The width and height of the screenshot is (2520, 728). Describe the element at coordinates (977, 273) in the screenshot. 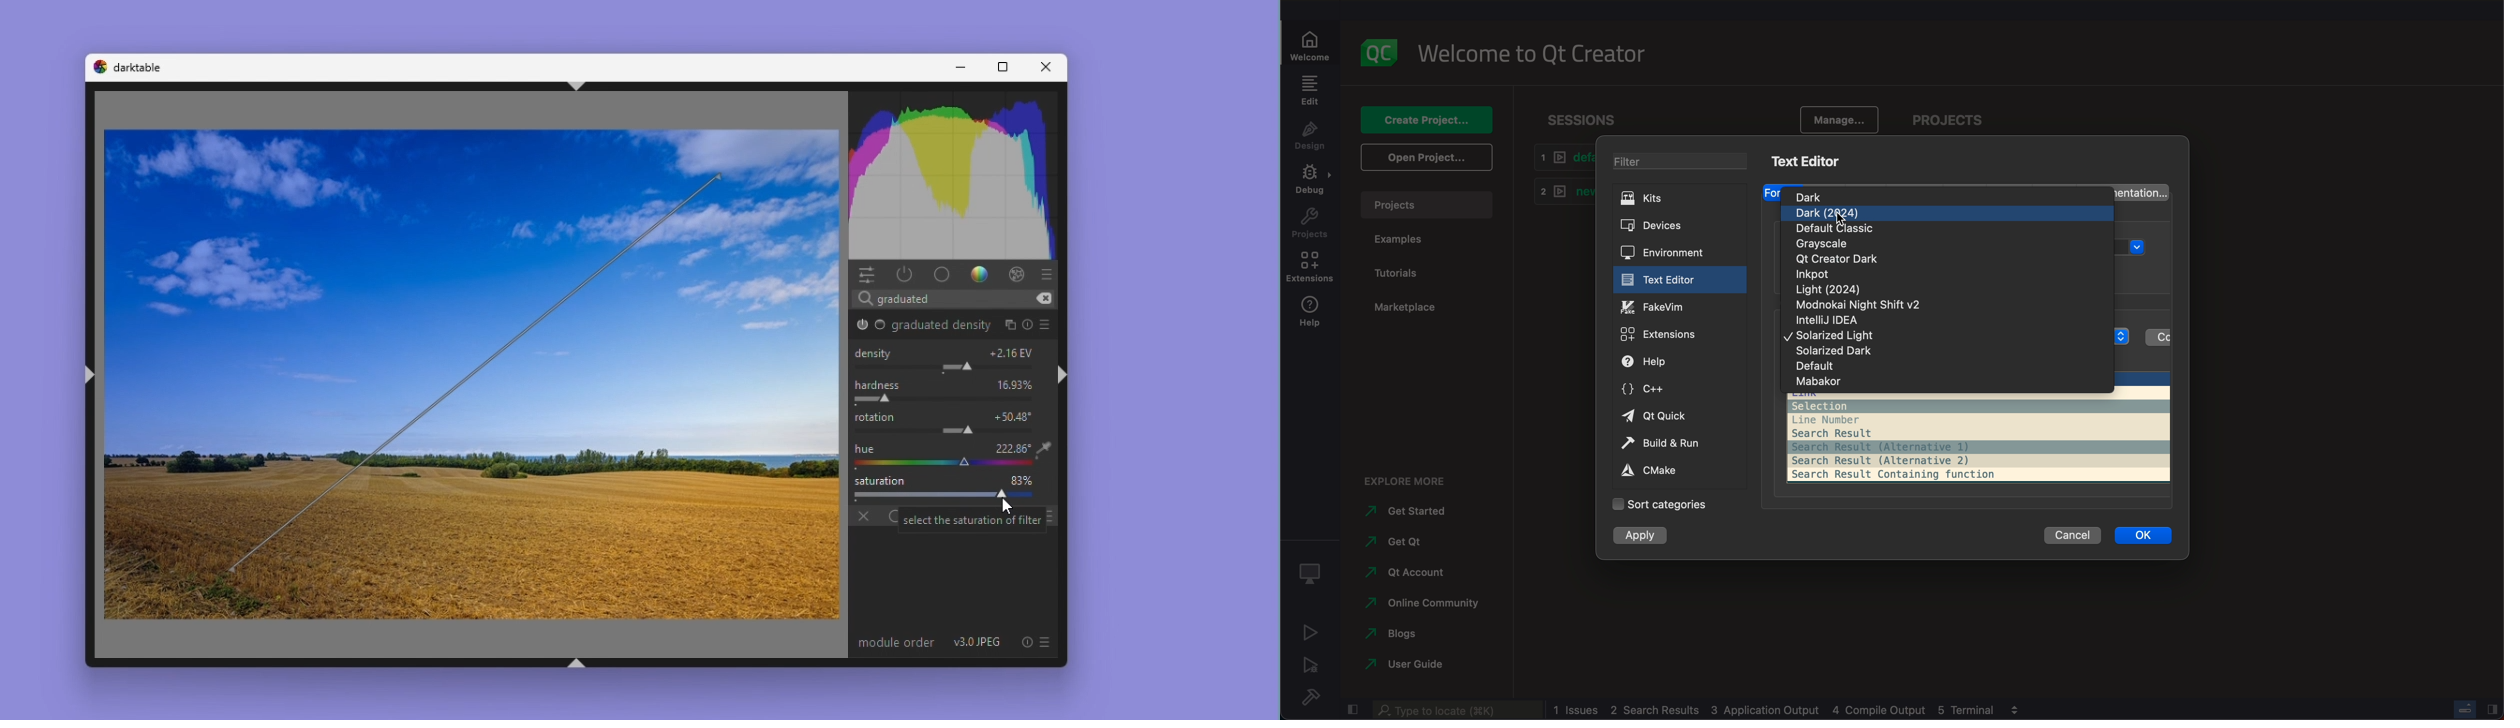

I see `gradient` at that location.